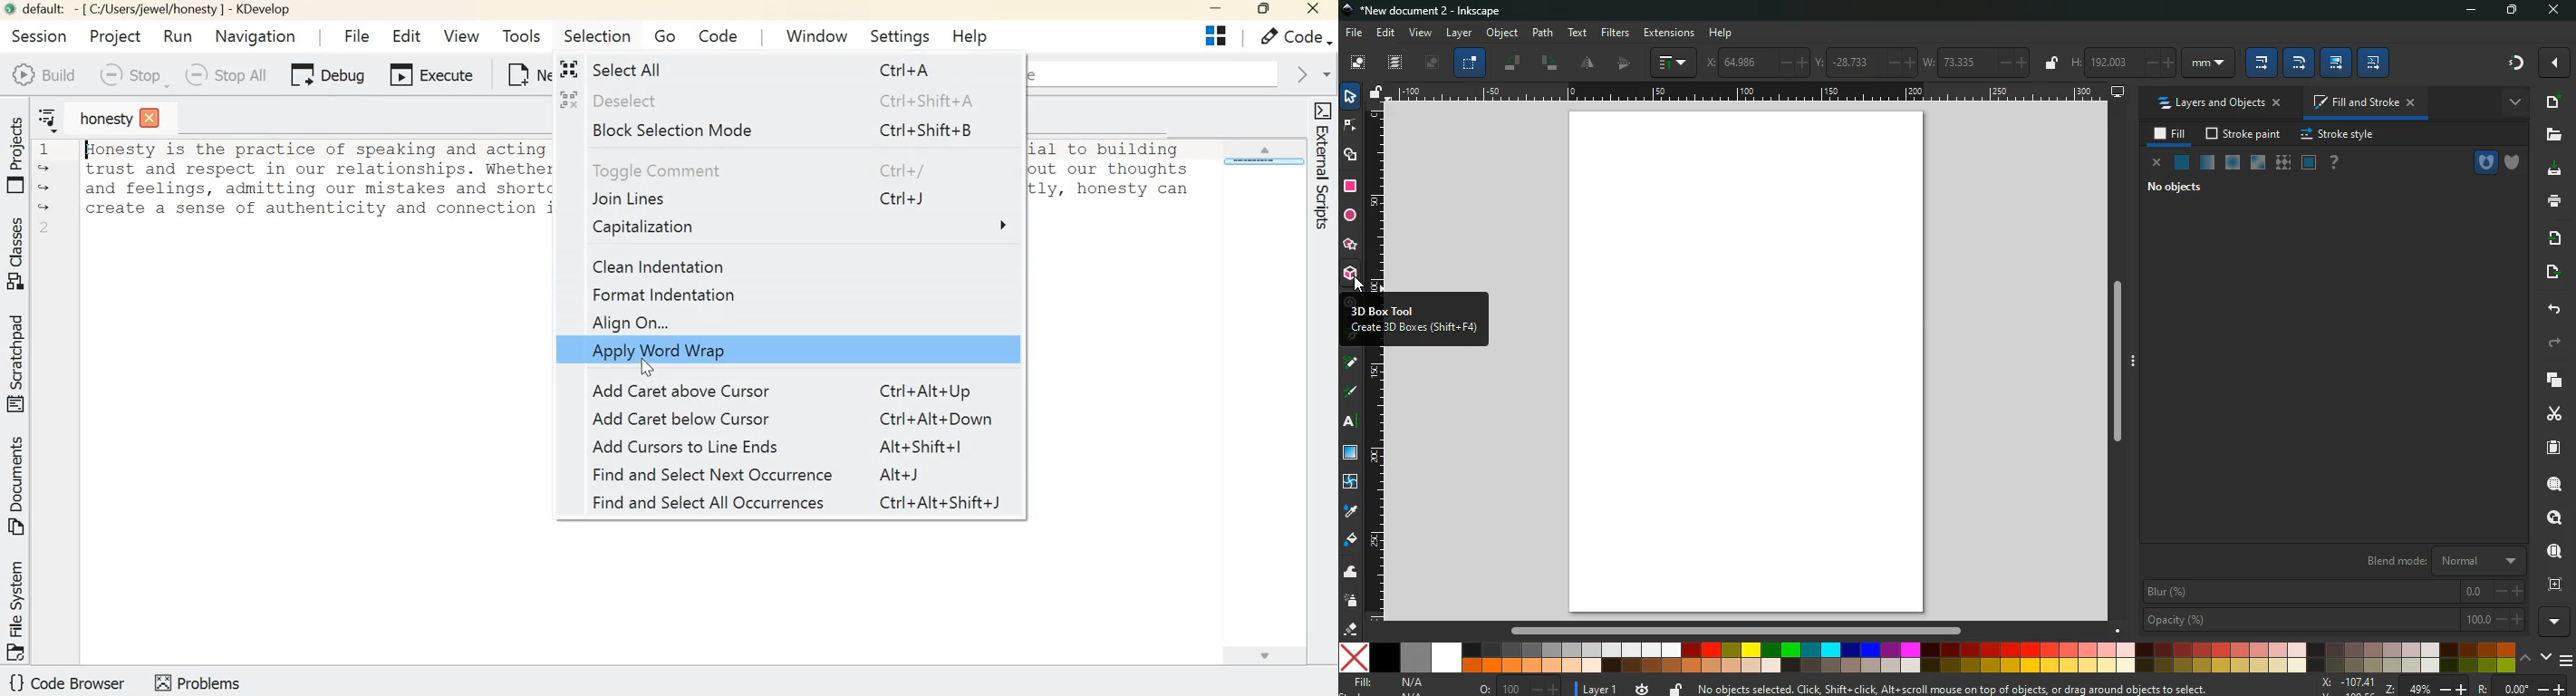 This screenshot has width=2576, height=700. Describe the element at coordinates (2552, 448) in the screenshot. I see `paper` at that location.